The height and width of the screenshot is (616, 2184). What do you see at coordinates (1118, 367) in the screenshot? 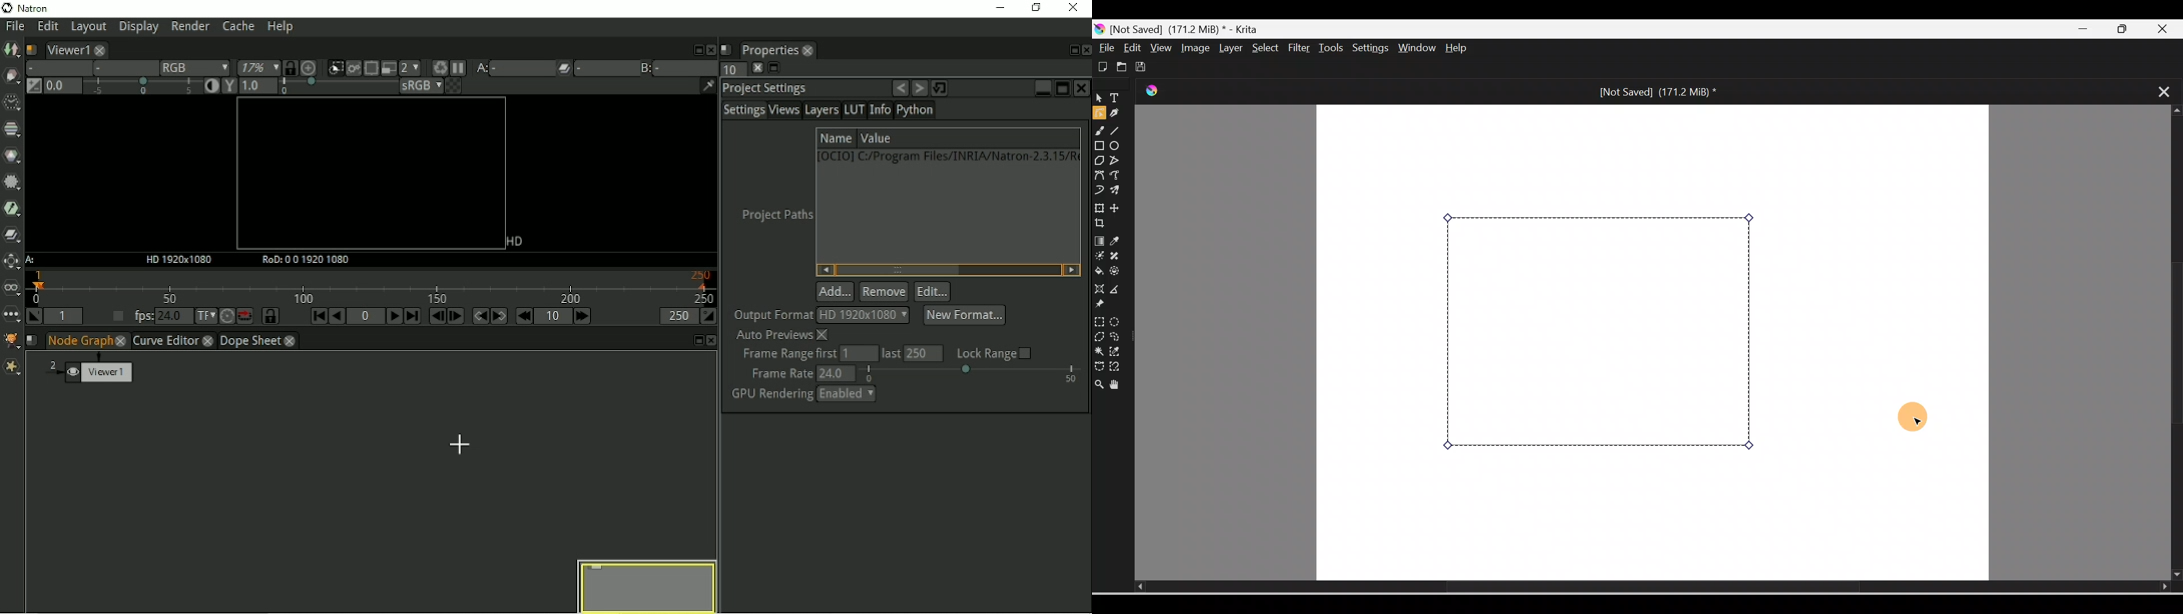
I see `Magnetic curve selection tool` at bounding box center [1118, 367].